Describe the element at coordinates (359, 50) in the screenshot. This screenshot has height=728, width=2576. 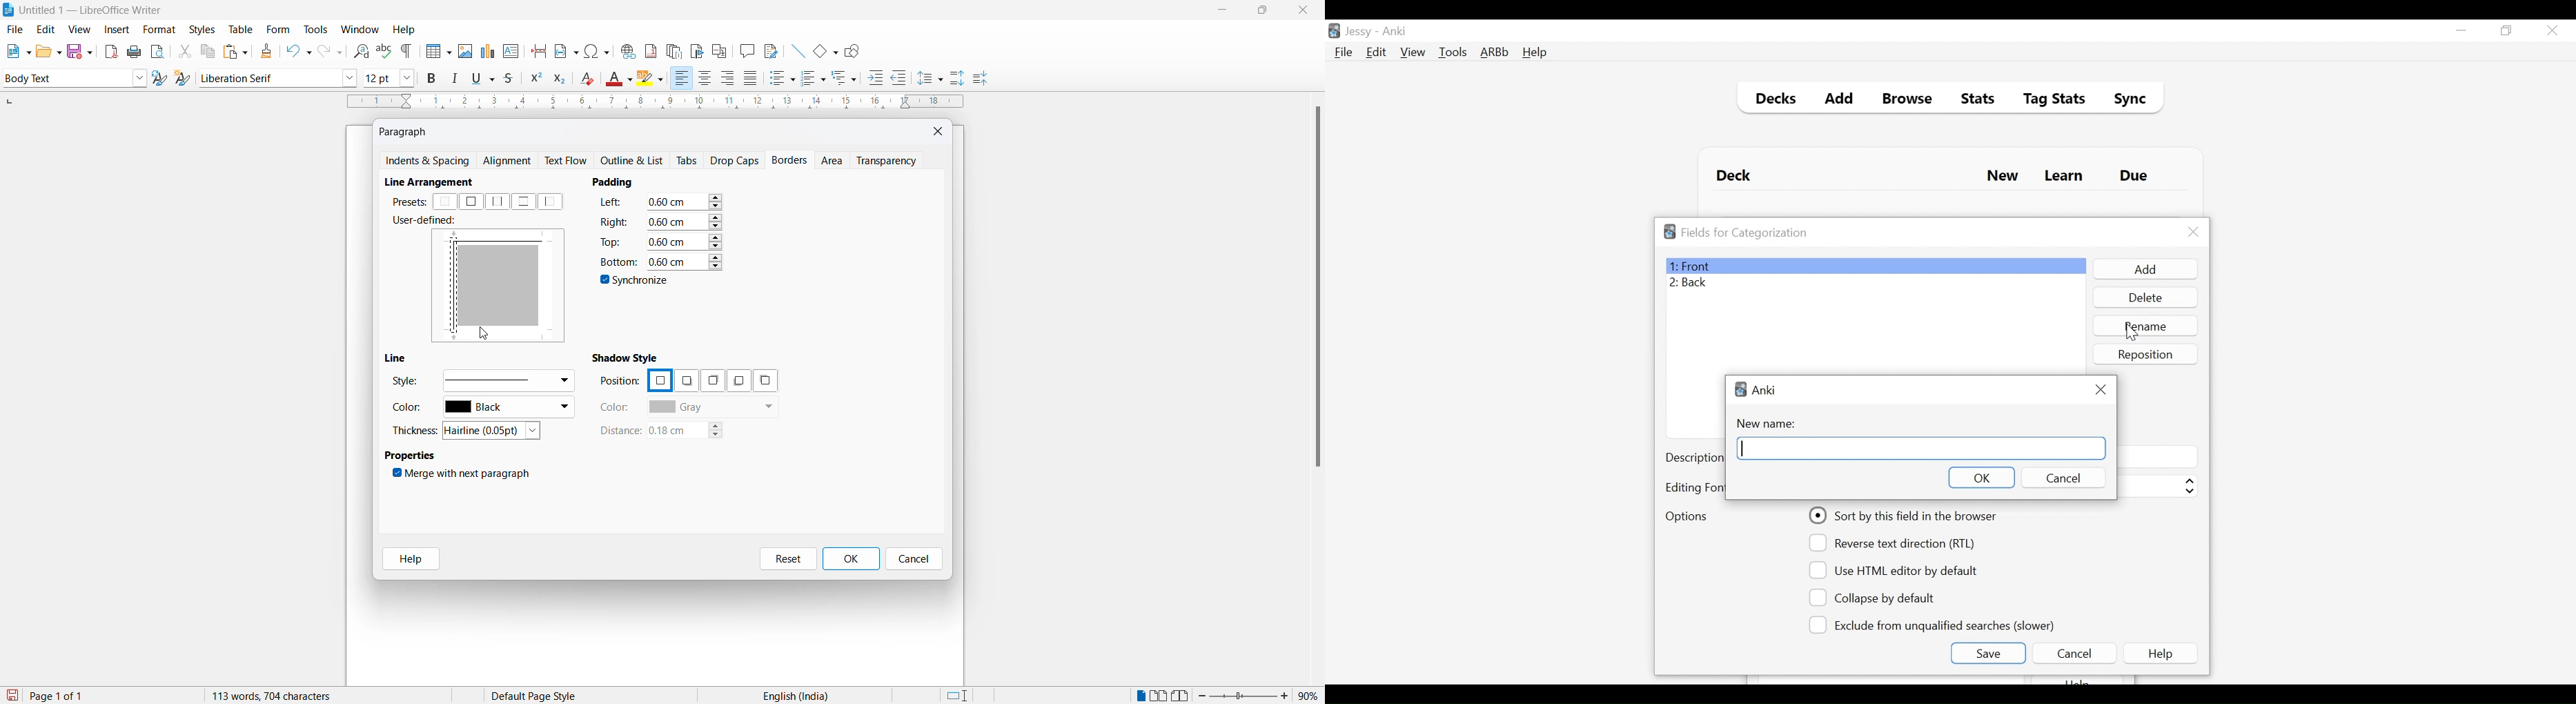
I see `find and replace` at that location.